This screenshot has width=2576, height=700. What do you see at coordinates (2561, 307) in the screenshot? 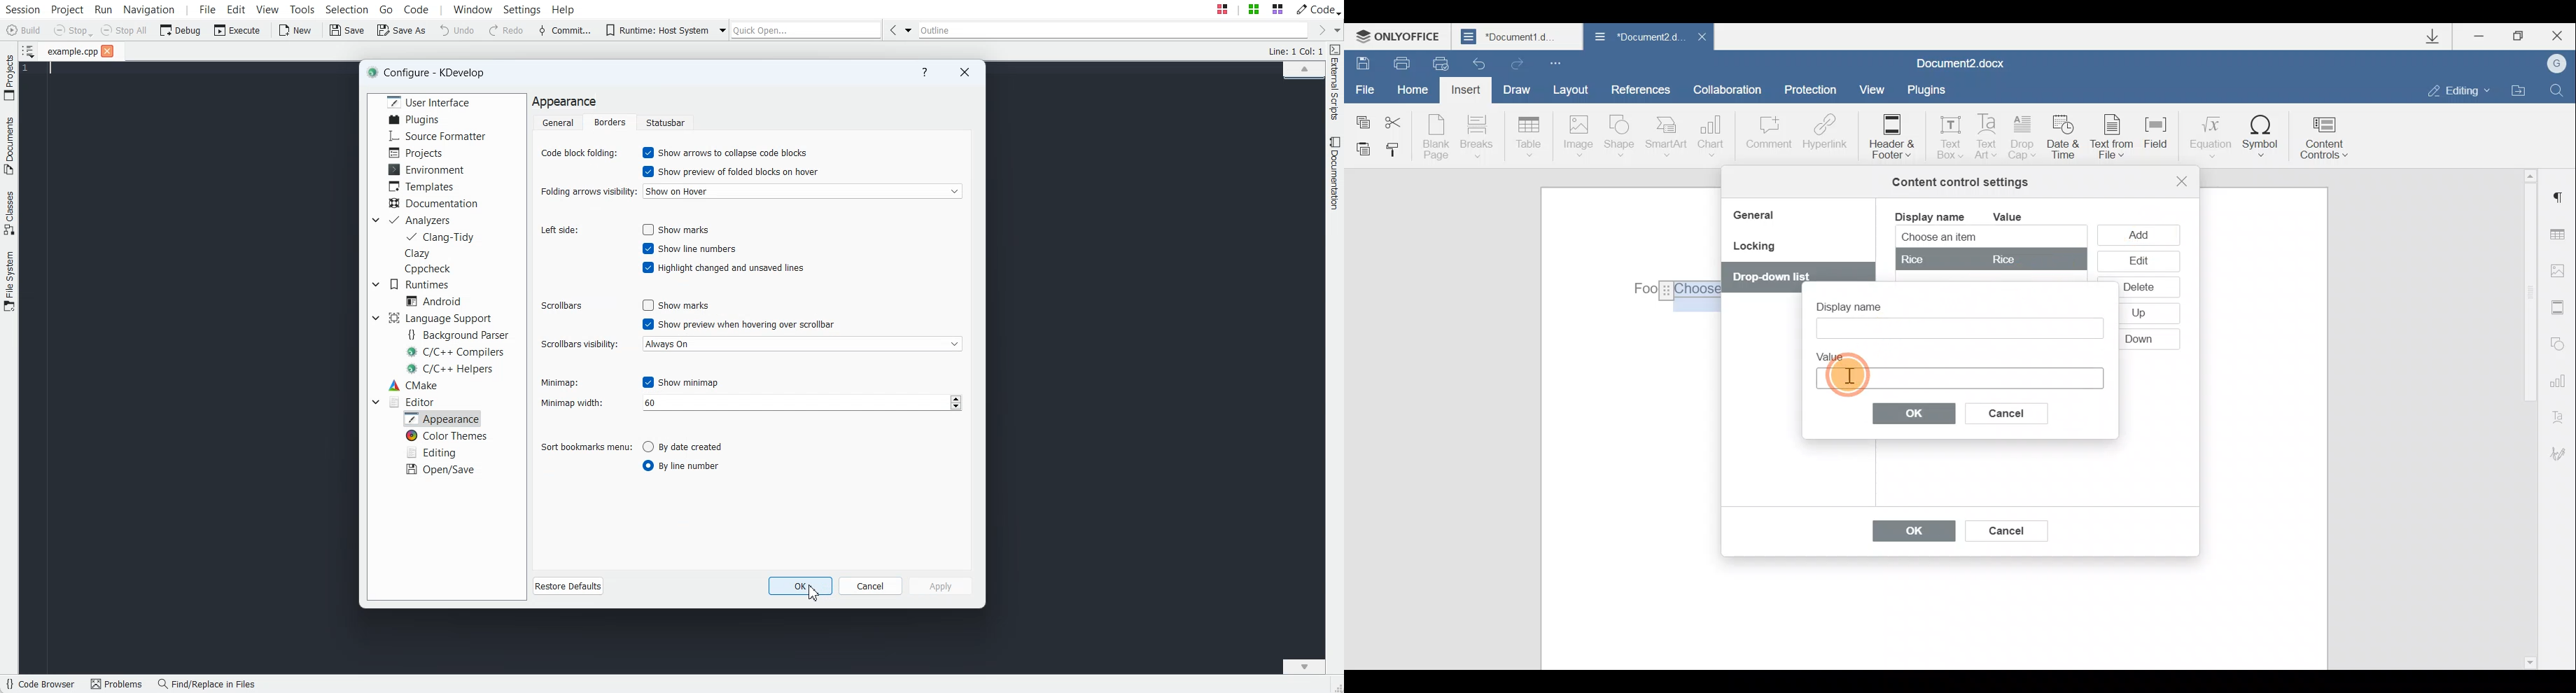
I see `Header & footer settings` at bounding box center [2561, 307].